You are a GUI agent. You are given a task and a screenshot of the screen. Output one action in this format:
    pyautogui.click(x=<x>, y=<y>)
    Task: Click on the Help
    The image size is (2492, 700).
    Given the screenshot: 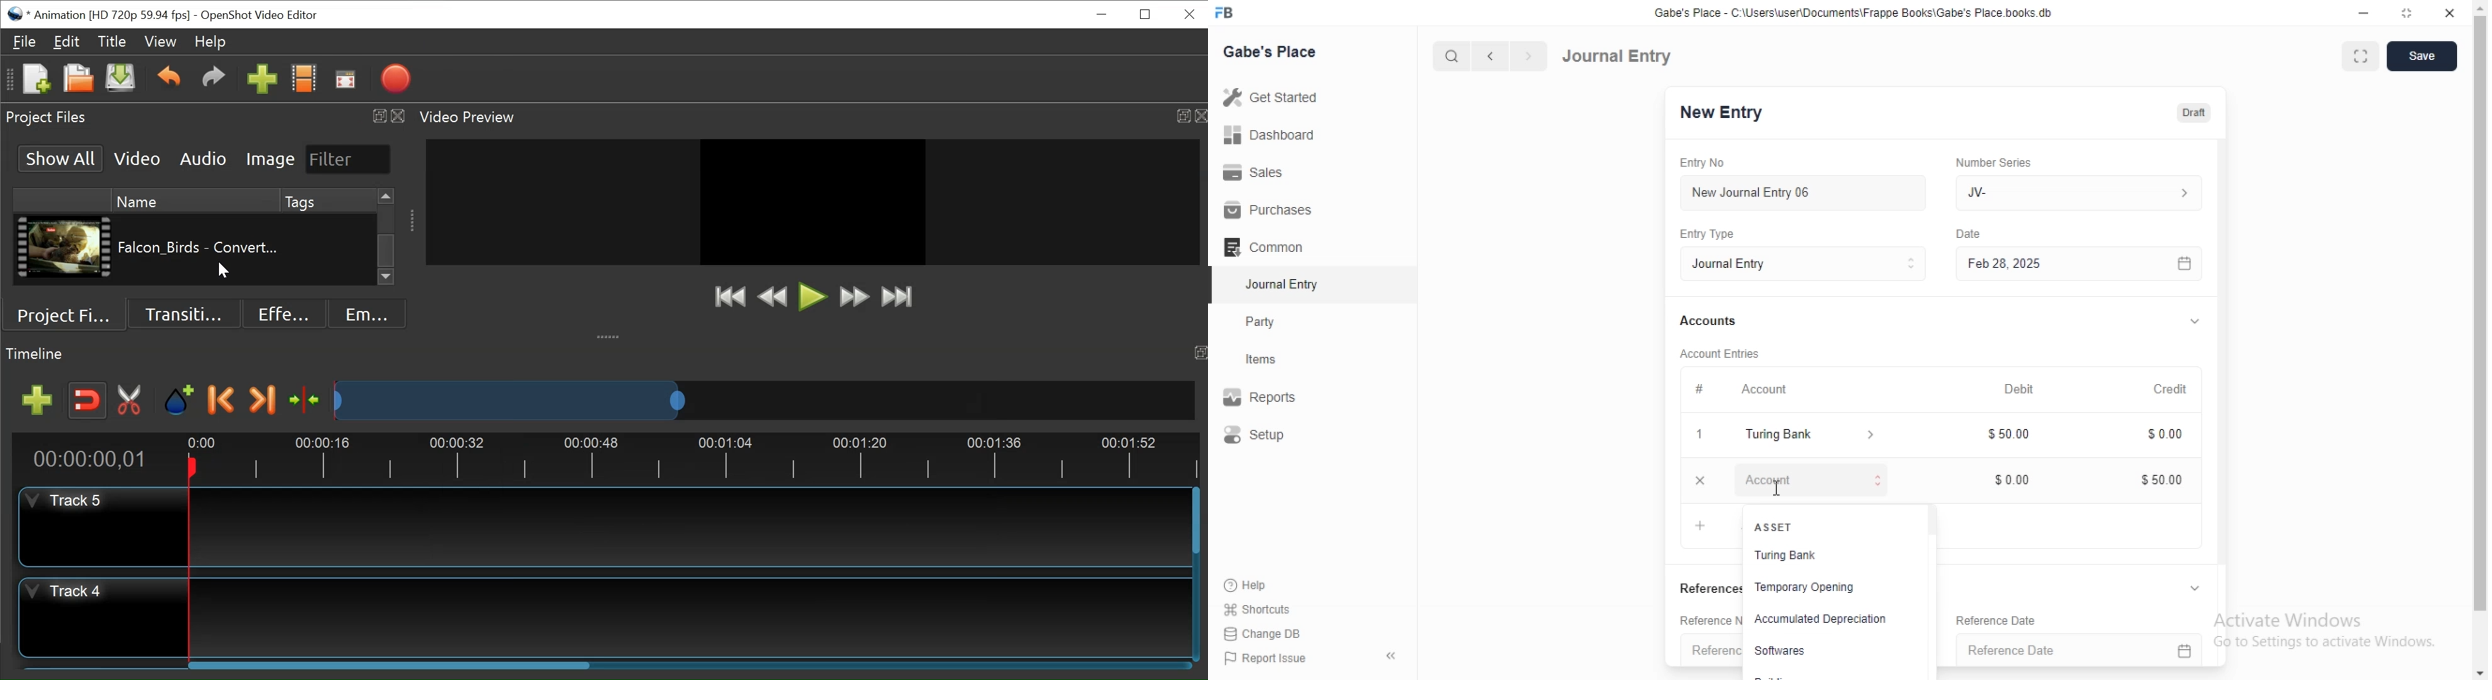 What is the action you would take?
    pyautogui.click(x=209, y=42)
    